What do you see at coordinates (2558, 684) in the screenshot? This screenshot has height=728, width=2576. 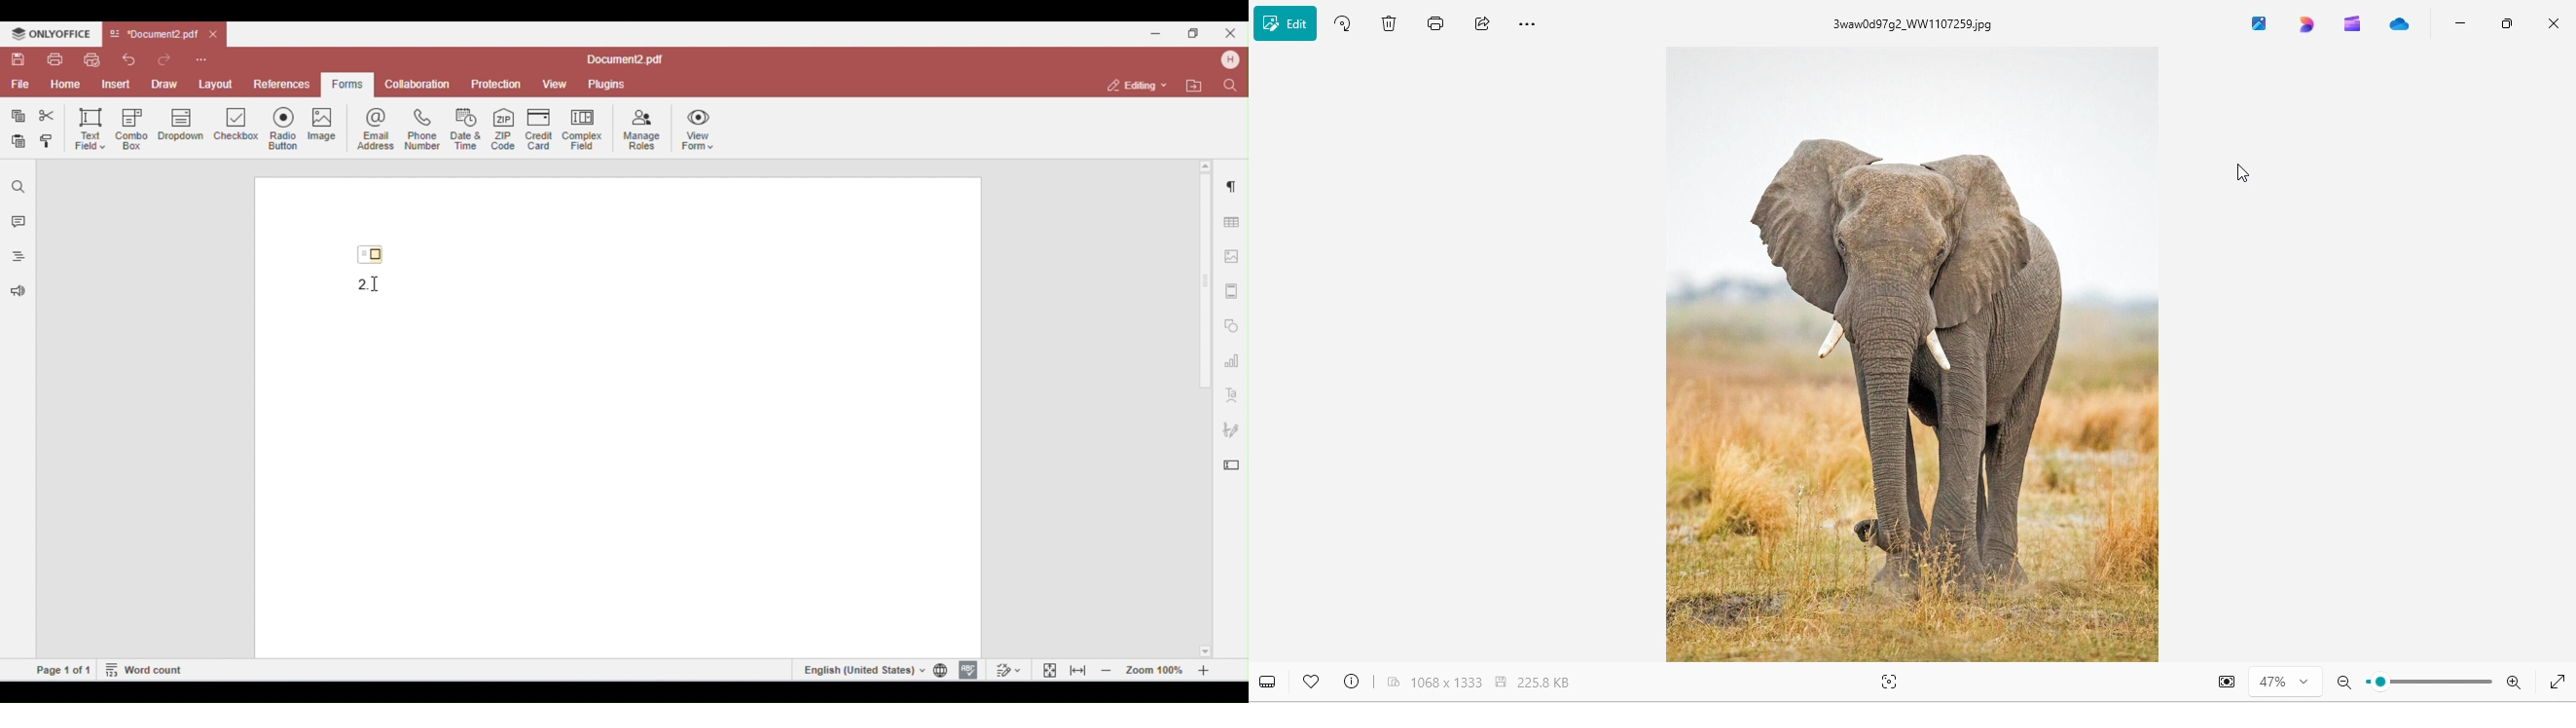 I see `fullscreen` at bounding box center [2558, 684].